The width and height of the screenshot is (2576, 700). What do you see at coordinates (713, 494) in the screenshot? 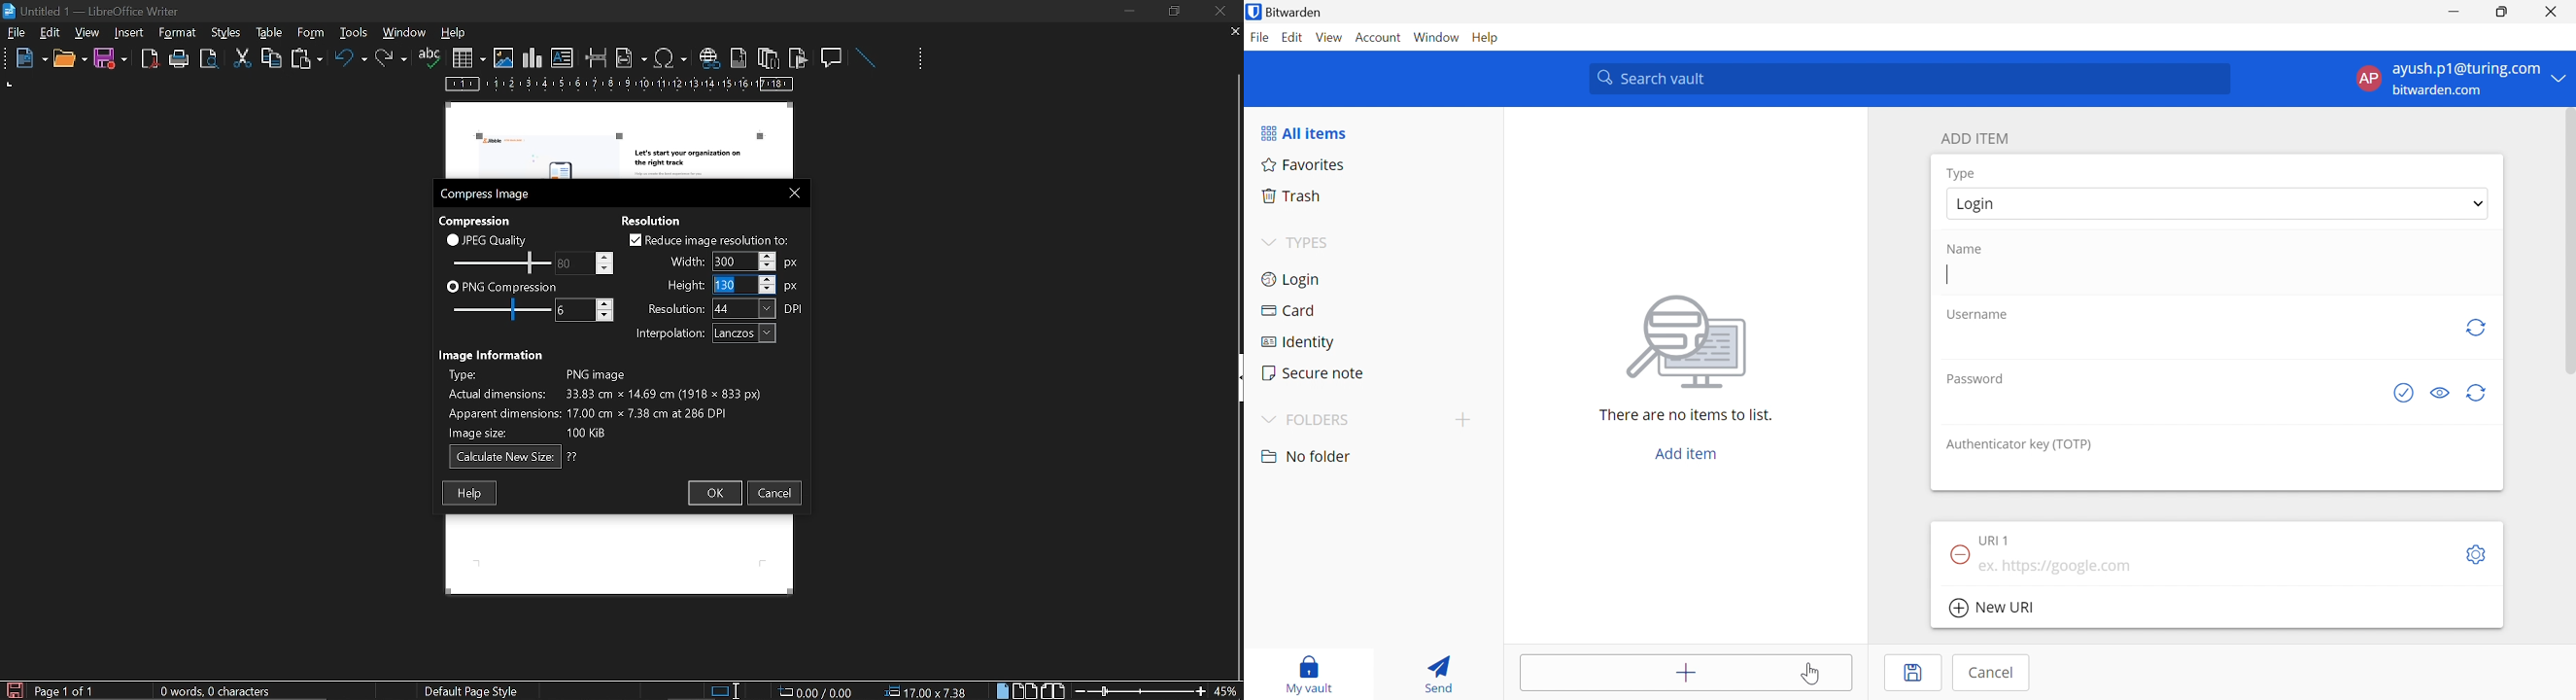
I see `ok ` at bounding box center [713, 494].